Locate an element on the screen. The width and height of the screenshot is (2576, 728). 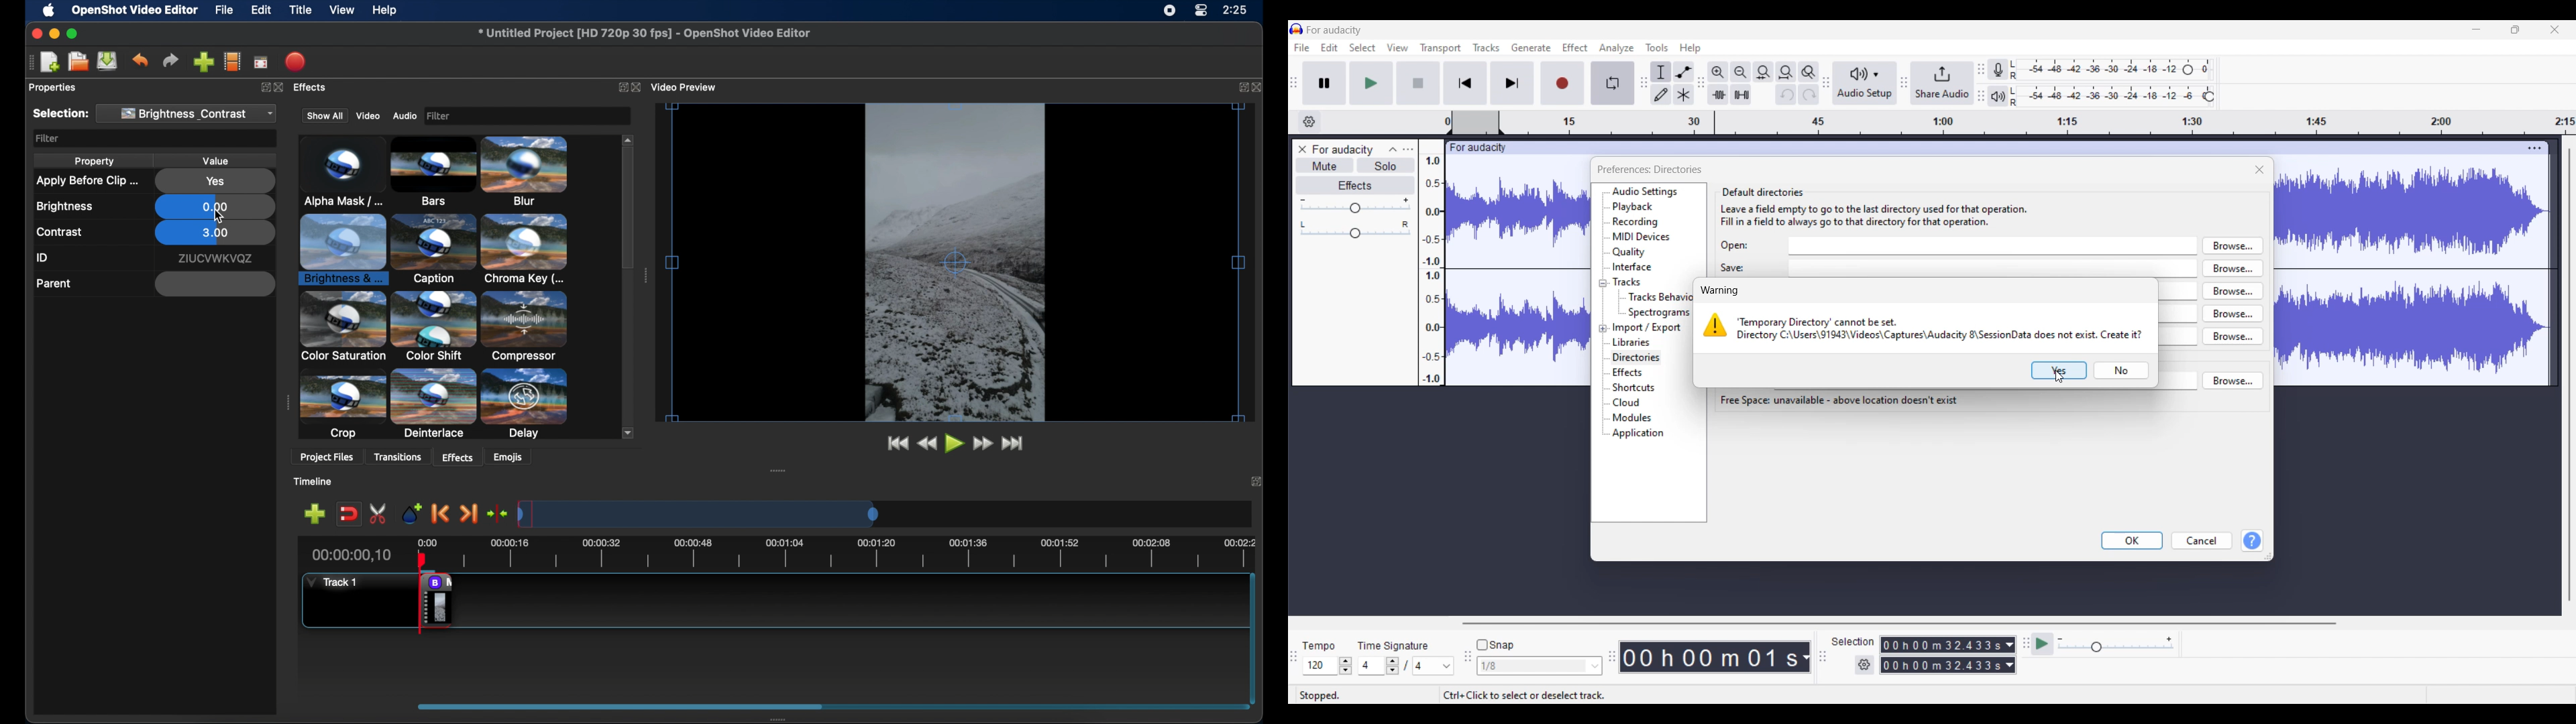
Tracks menu is located at coordinates (1487, 48).